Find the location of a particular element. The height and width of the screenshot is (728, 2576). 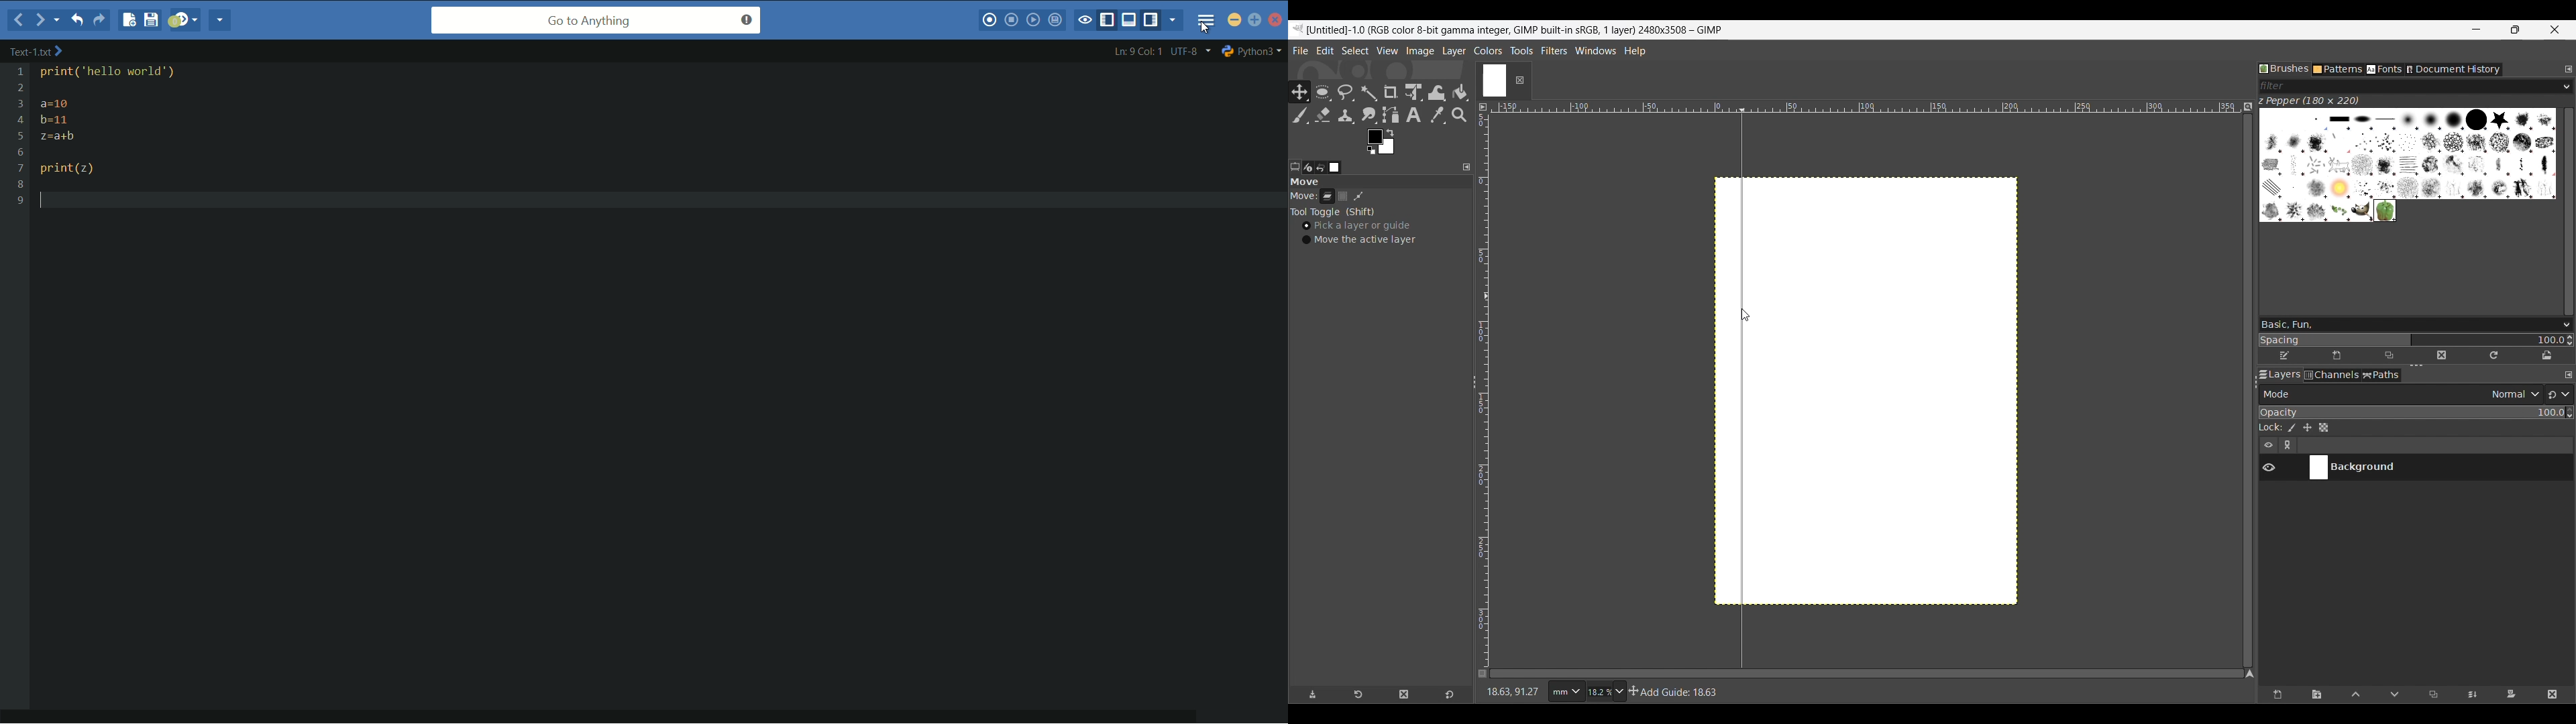

Undo history is located at coordinates (1322, 168).